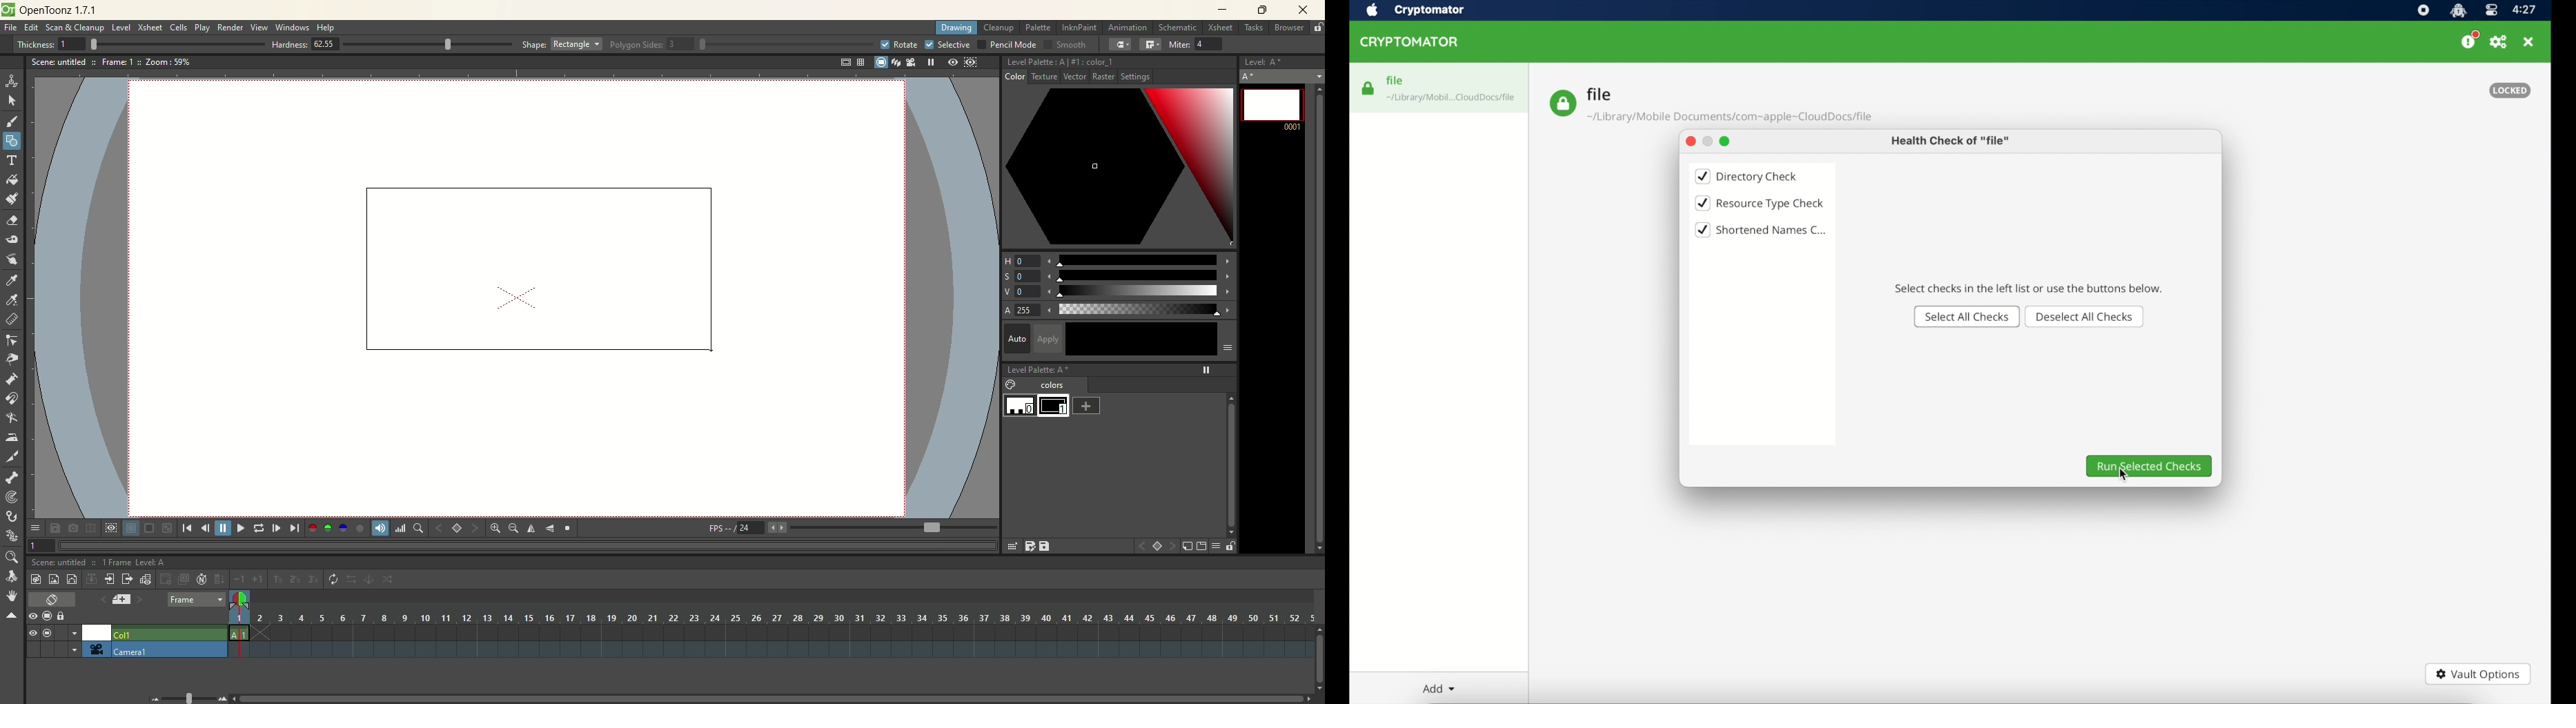  Describe the element at coordinates (167, 579) in the screenshot. I see `create blank drawing` at that location.